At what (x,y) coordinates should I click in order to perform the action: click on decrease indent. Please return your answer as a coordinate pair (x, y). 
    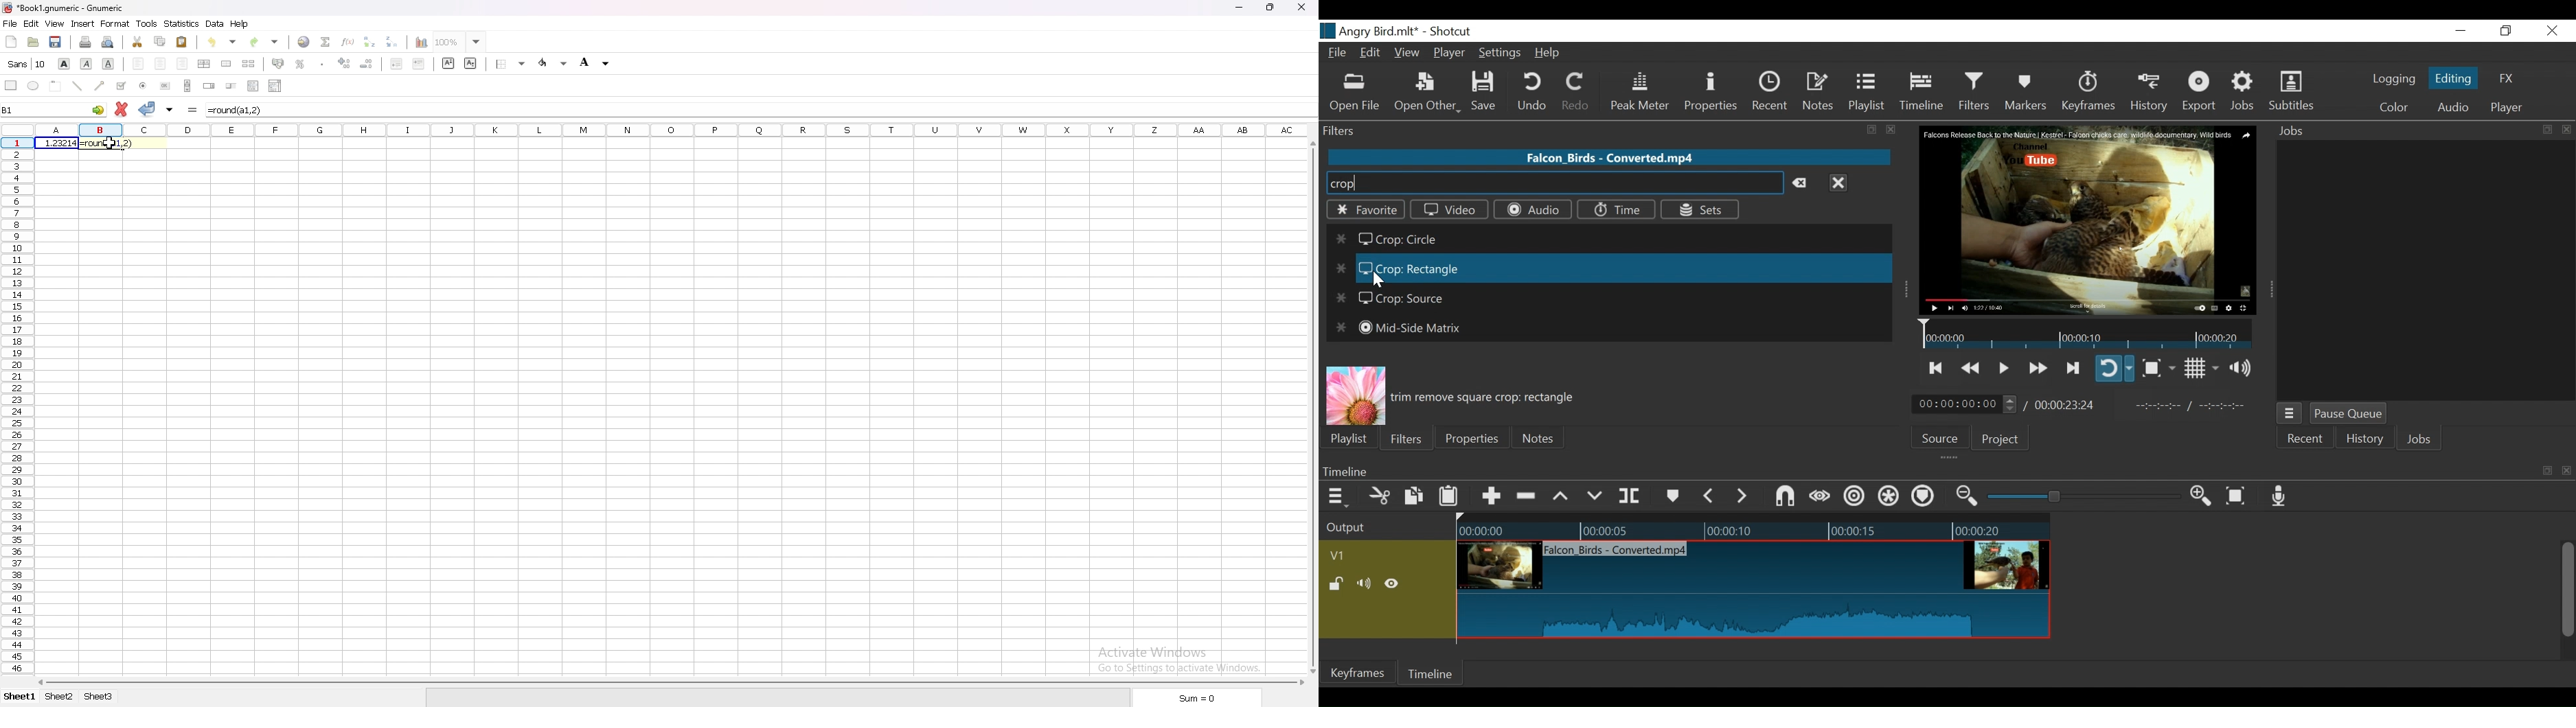
    Looking at the image, I should click on (396, 65).